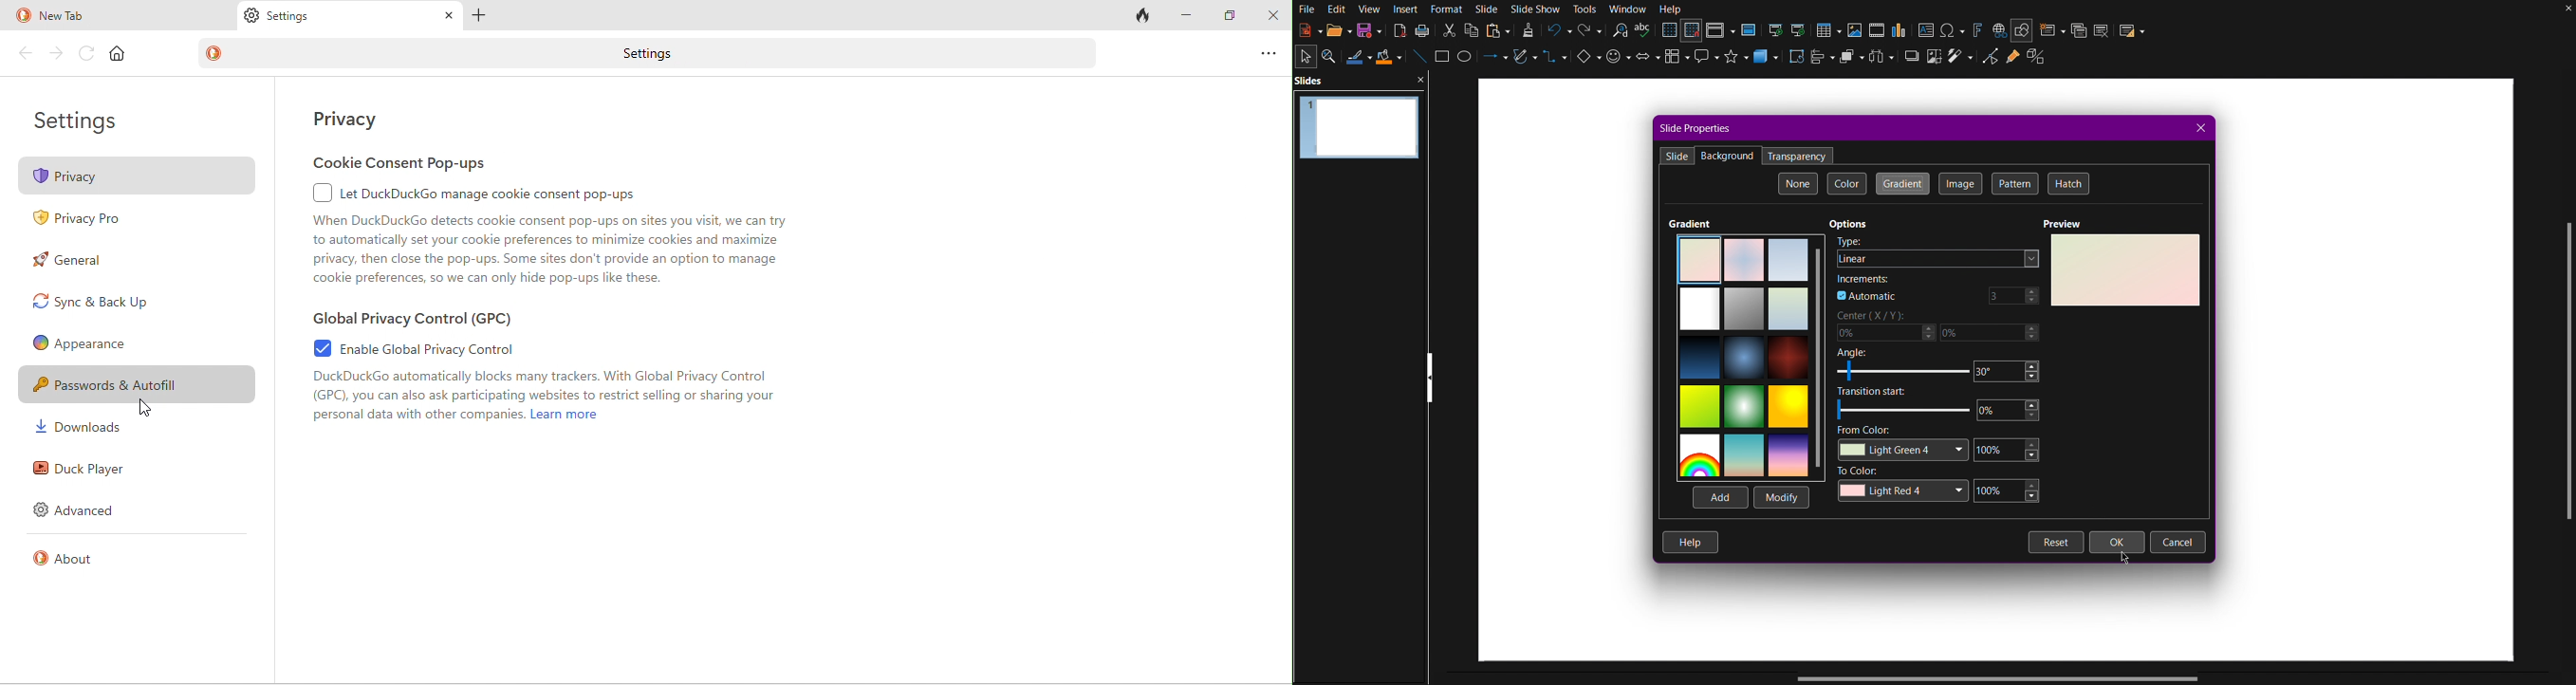  Describe the element at coordinates (1267, 50) in the screenshot. I see `options` at that location.